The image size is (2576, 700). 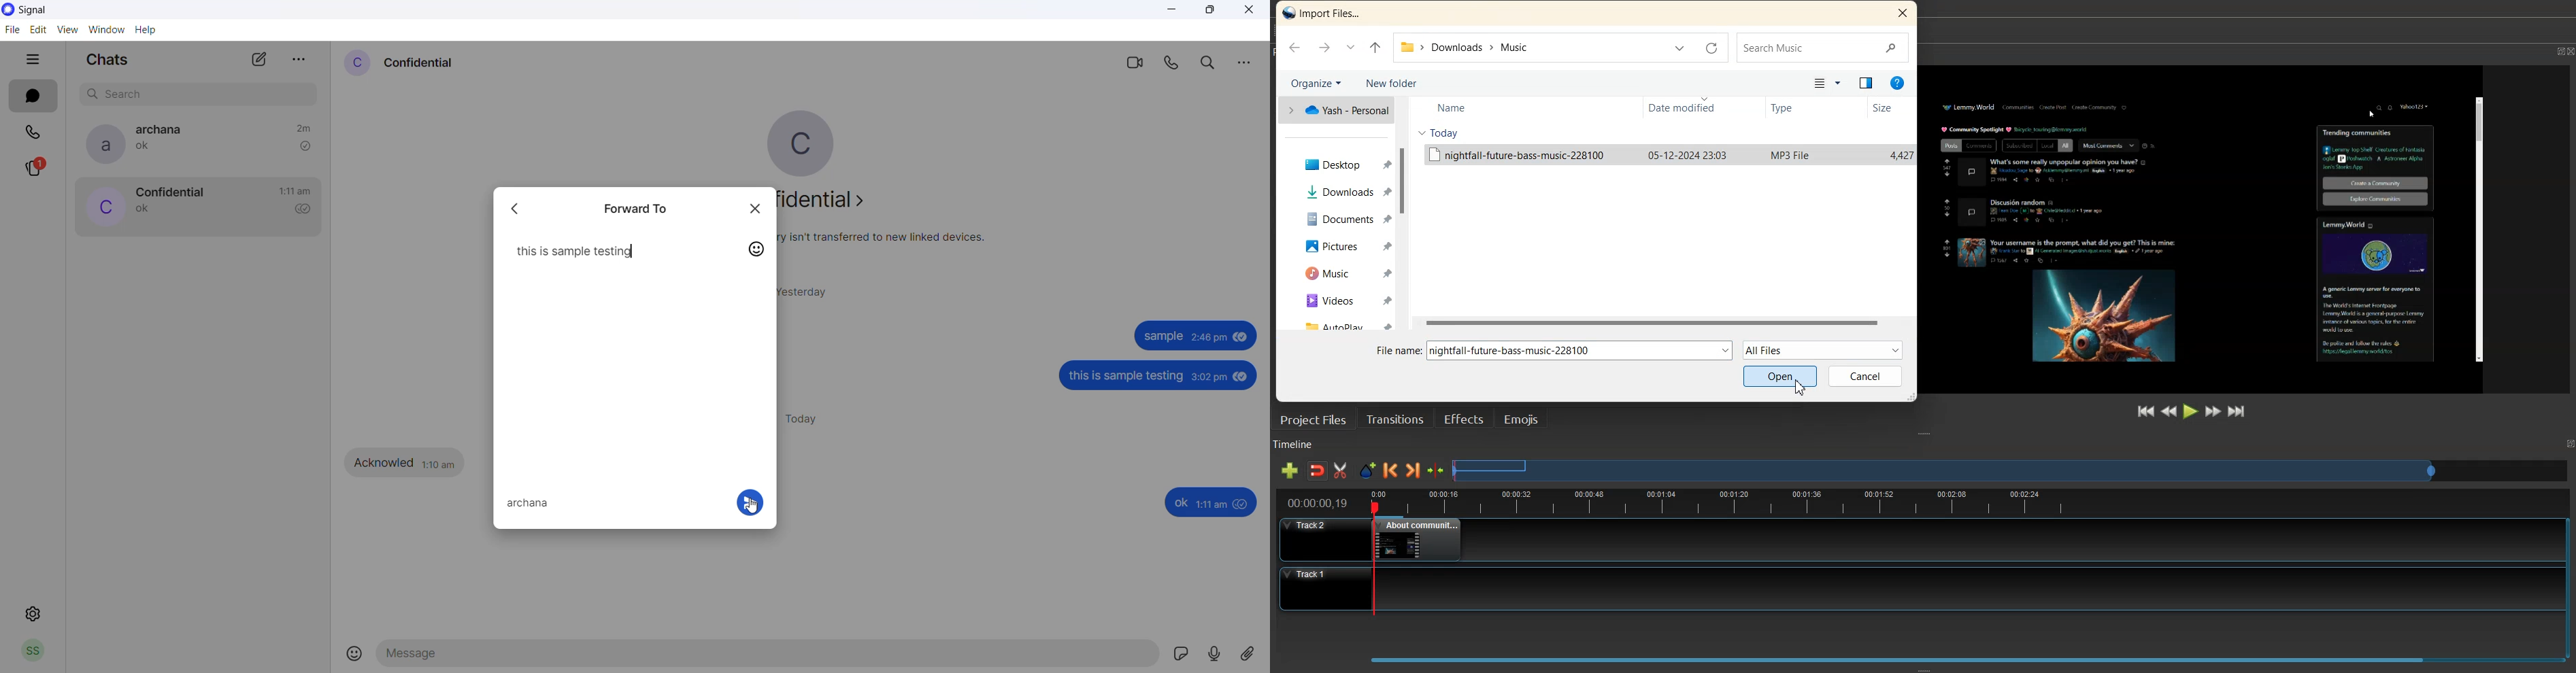 What do you see at coordinates (1924, 668) in the screenshot?
I see `Window Adjuster` at bounding box center [1924, 668].